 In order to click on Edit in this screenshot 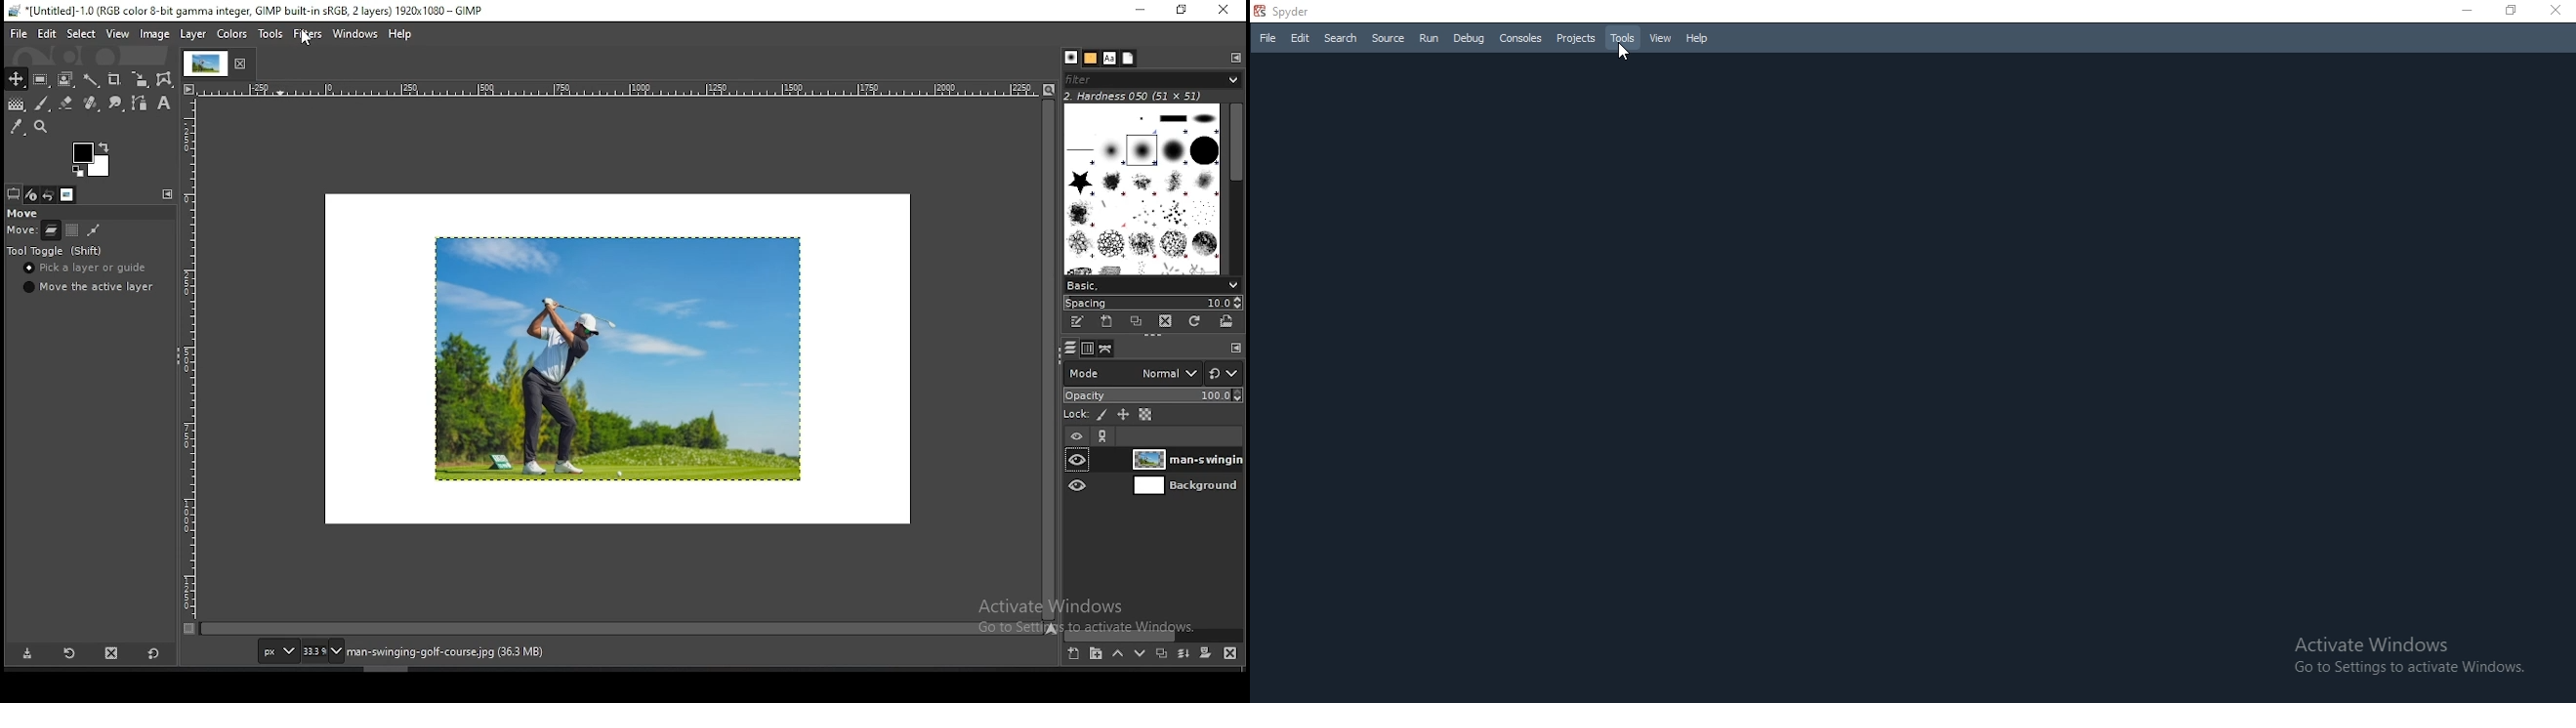, I will do `click(1301, 37)`.